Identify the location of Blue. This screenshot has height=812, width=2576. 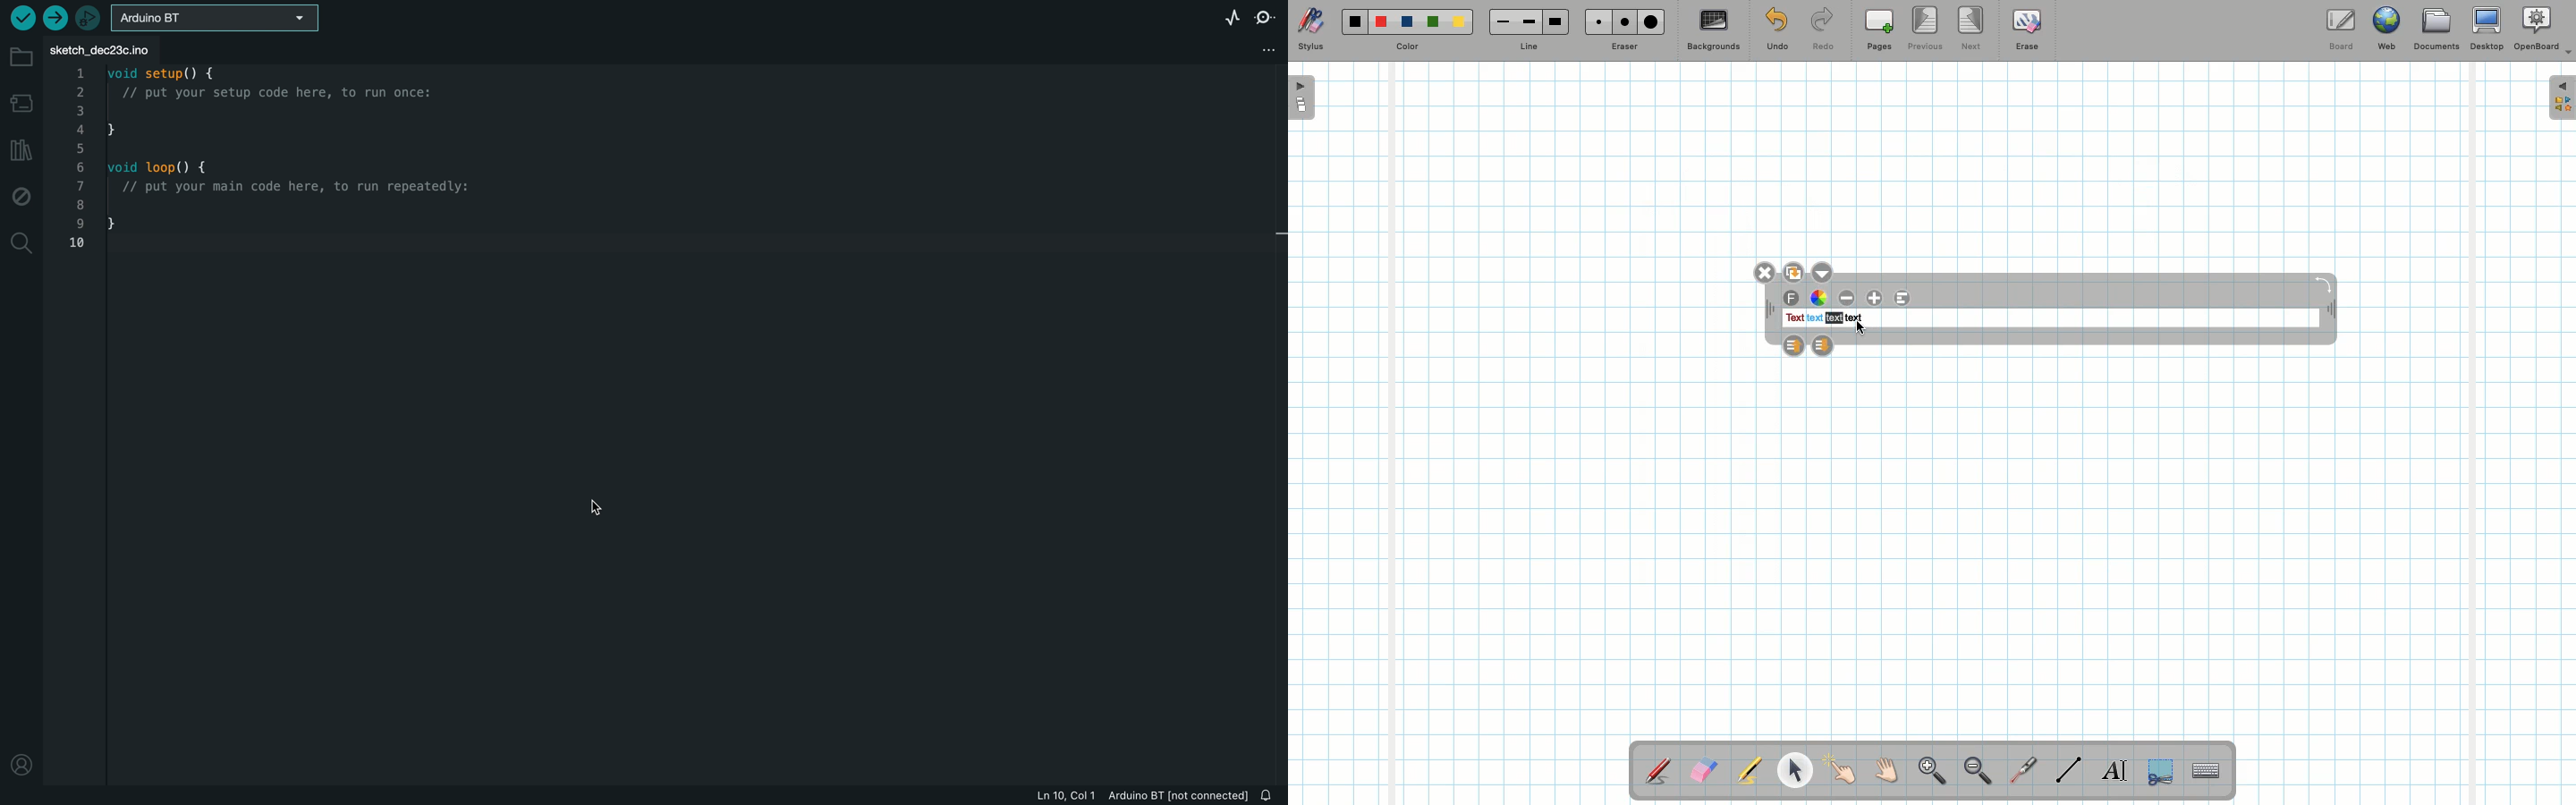
(1408, 22).